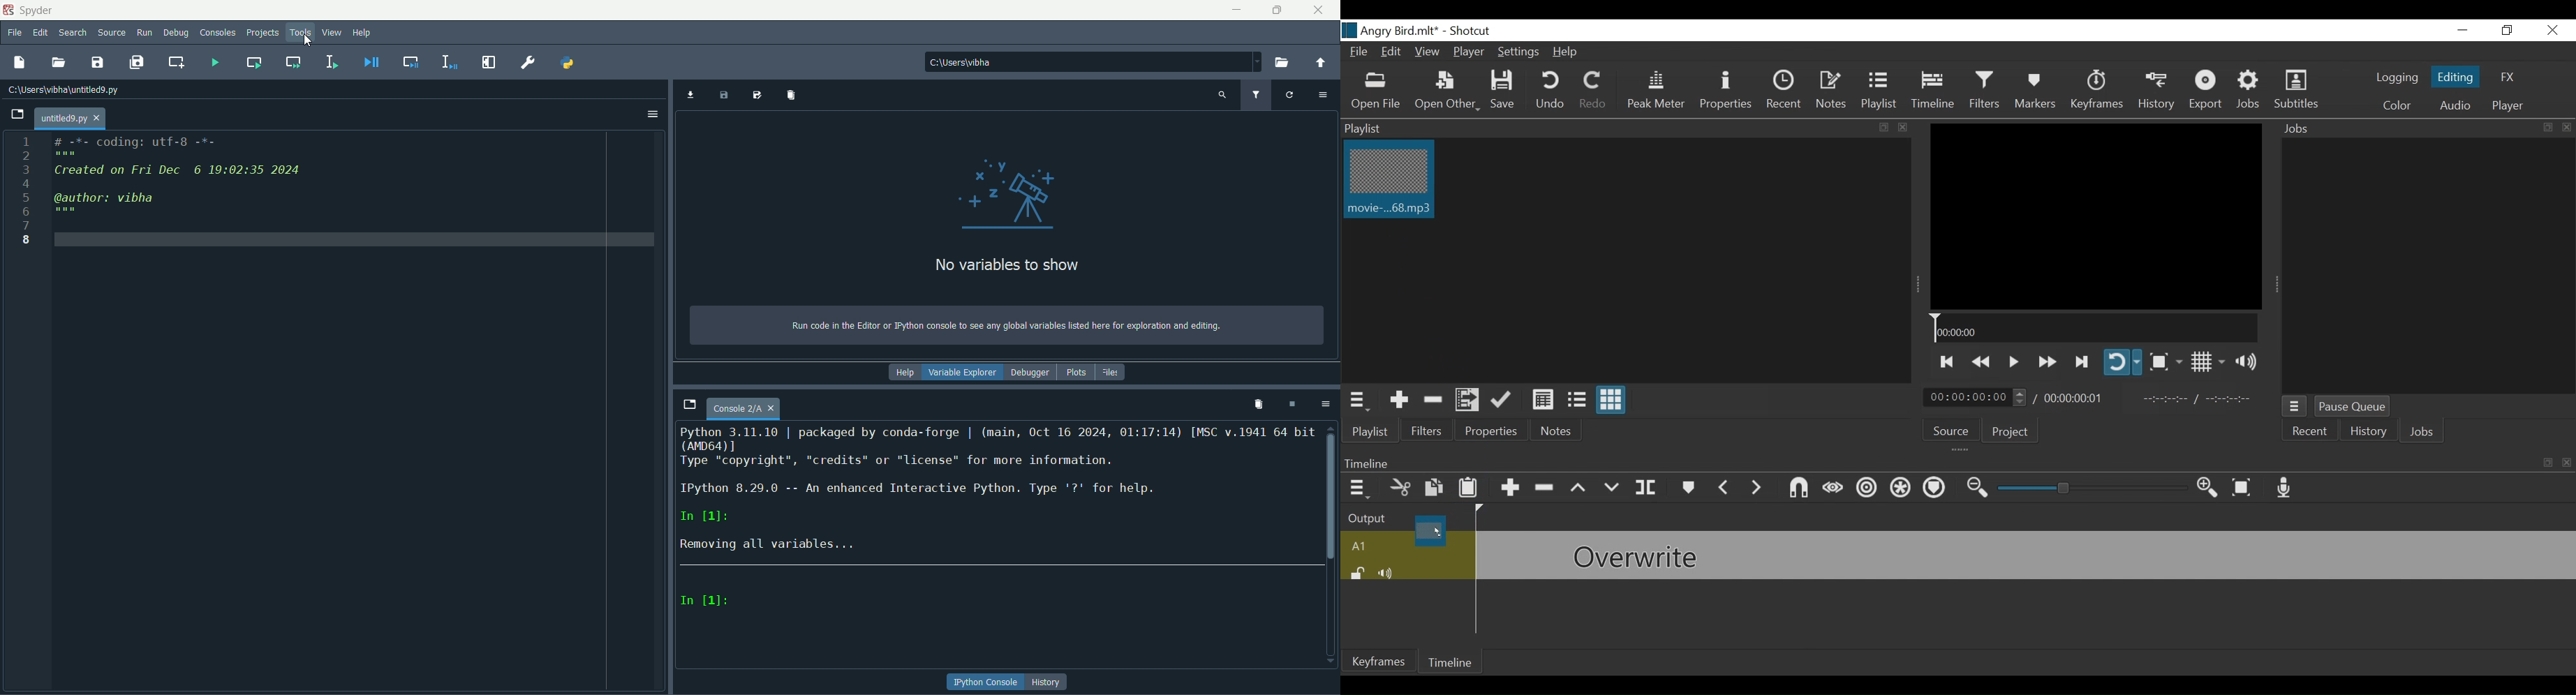 The image size is (2576, 700). I want to click on Filters, so click(1985, 90).